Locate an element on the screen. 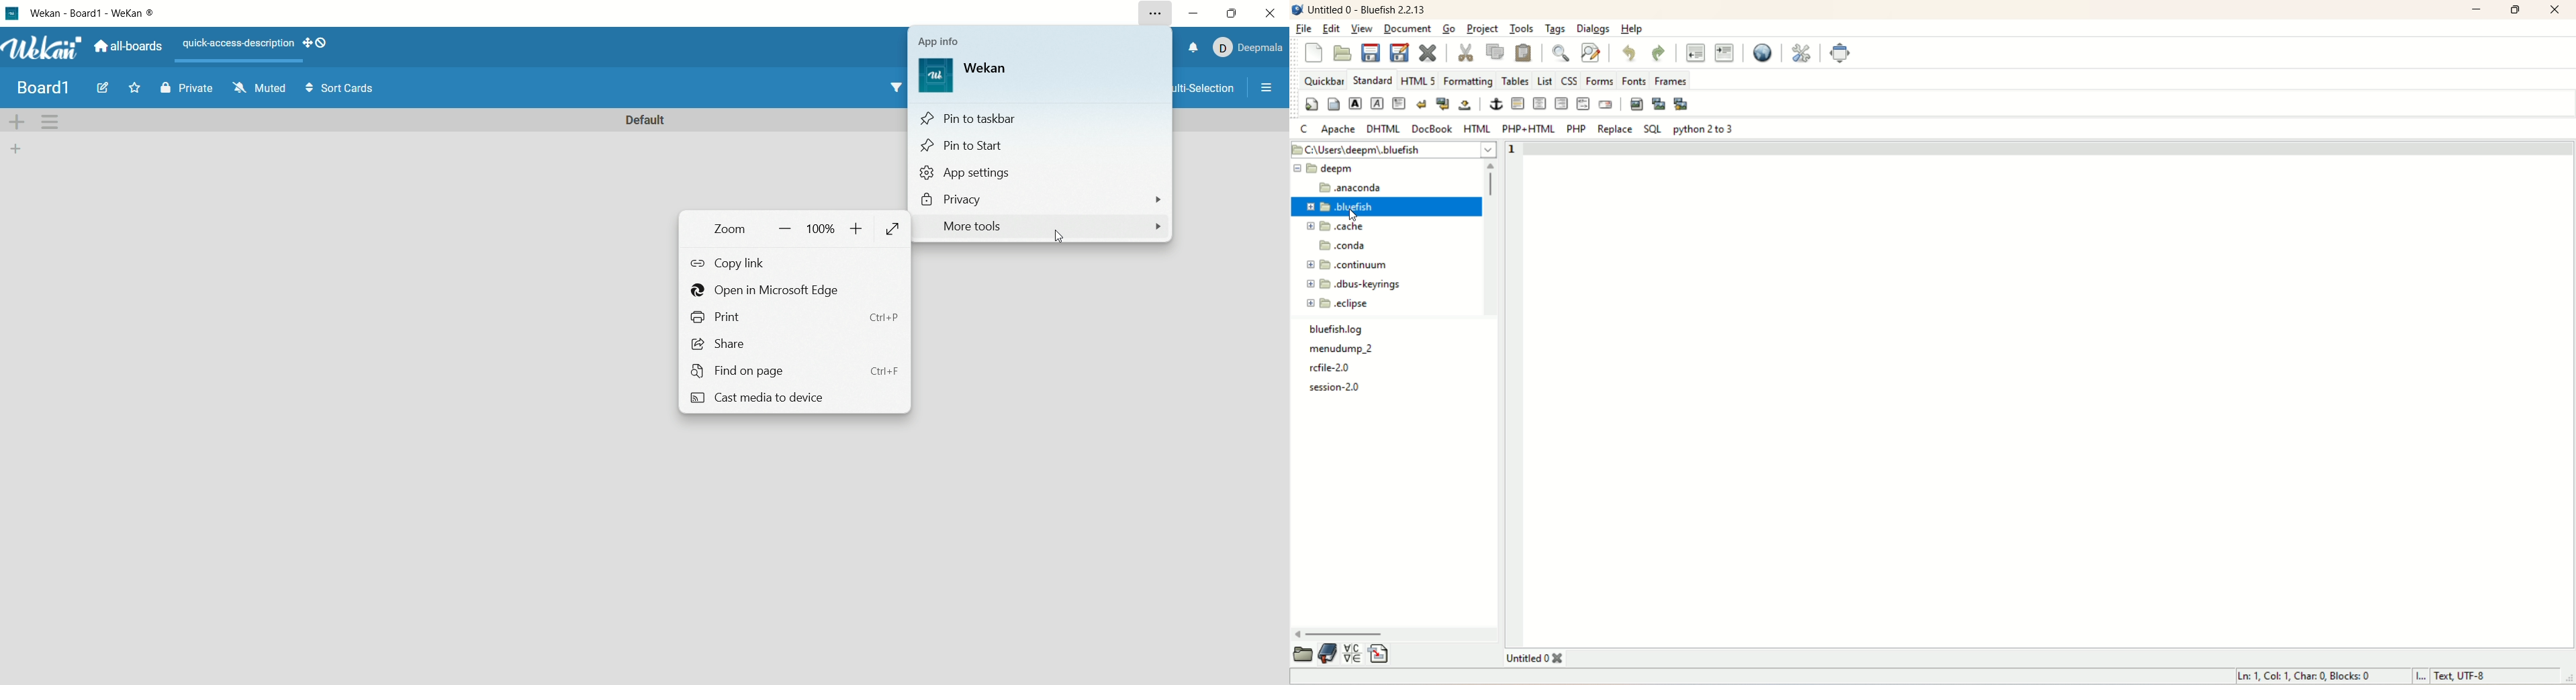 This screenshot has height=700, width=2576. title is located at coordinates (98, 12).